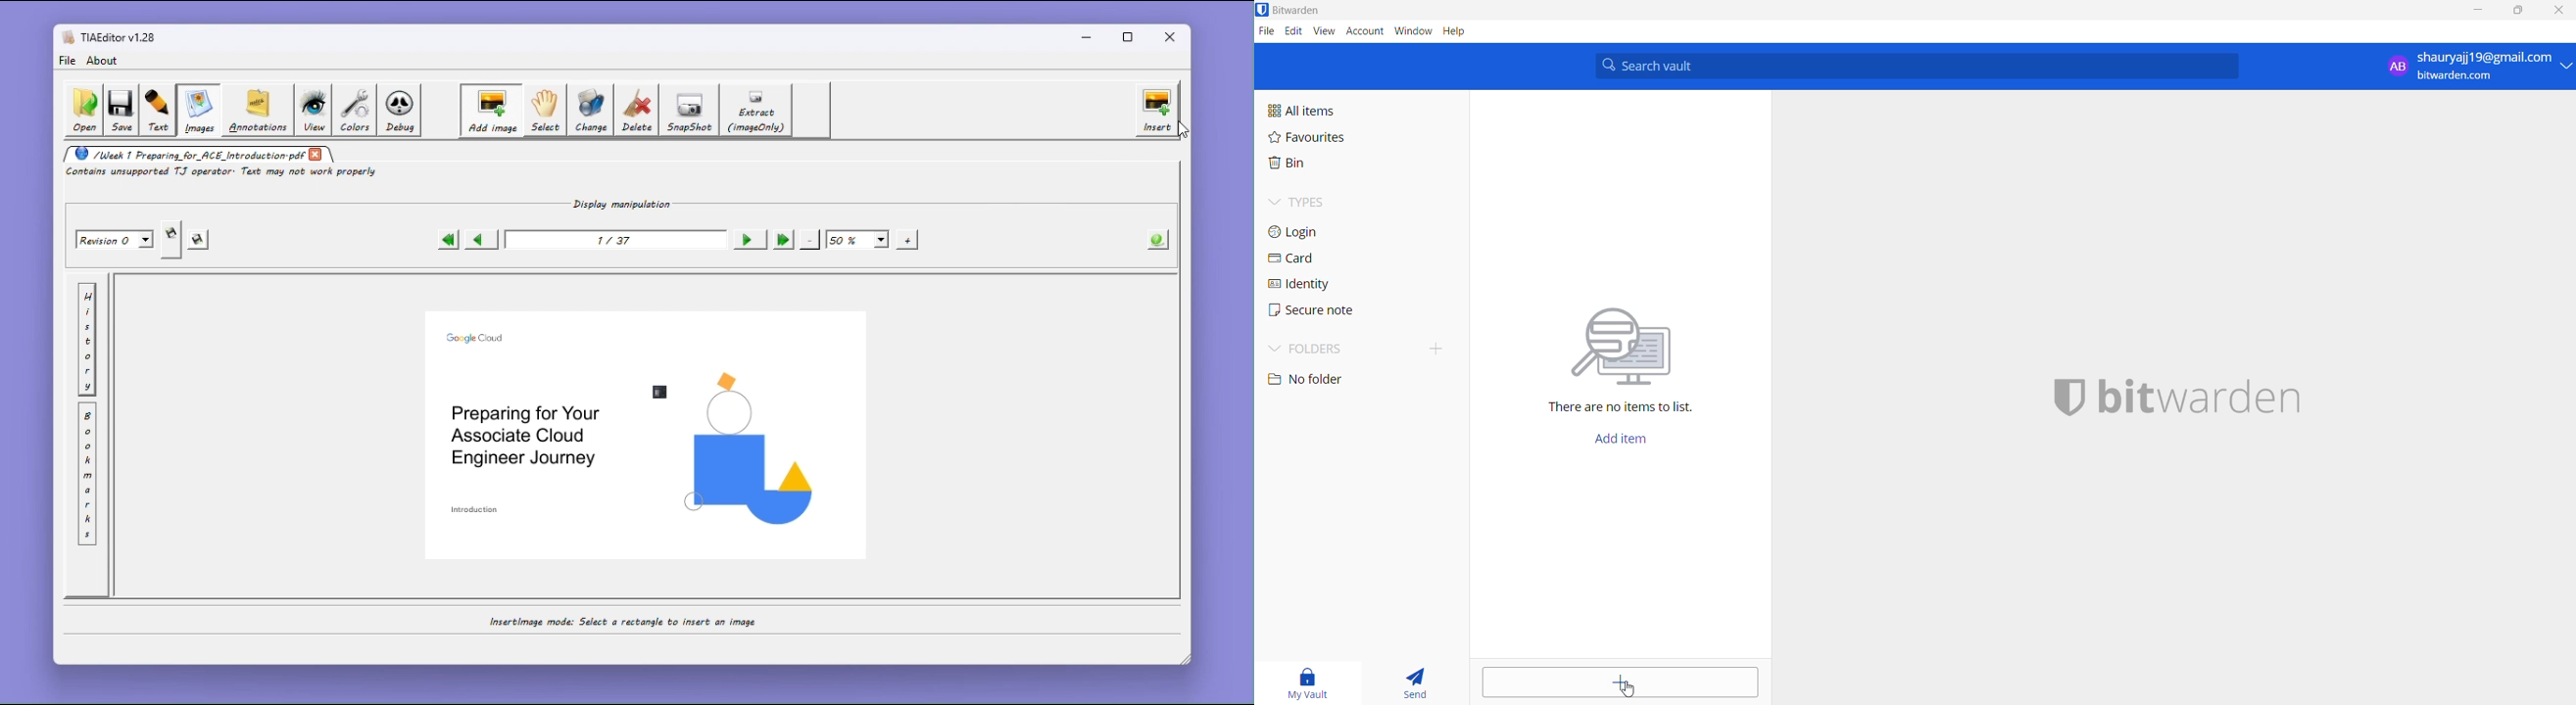  I want to click on secure note, so click(1310, 310).